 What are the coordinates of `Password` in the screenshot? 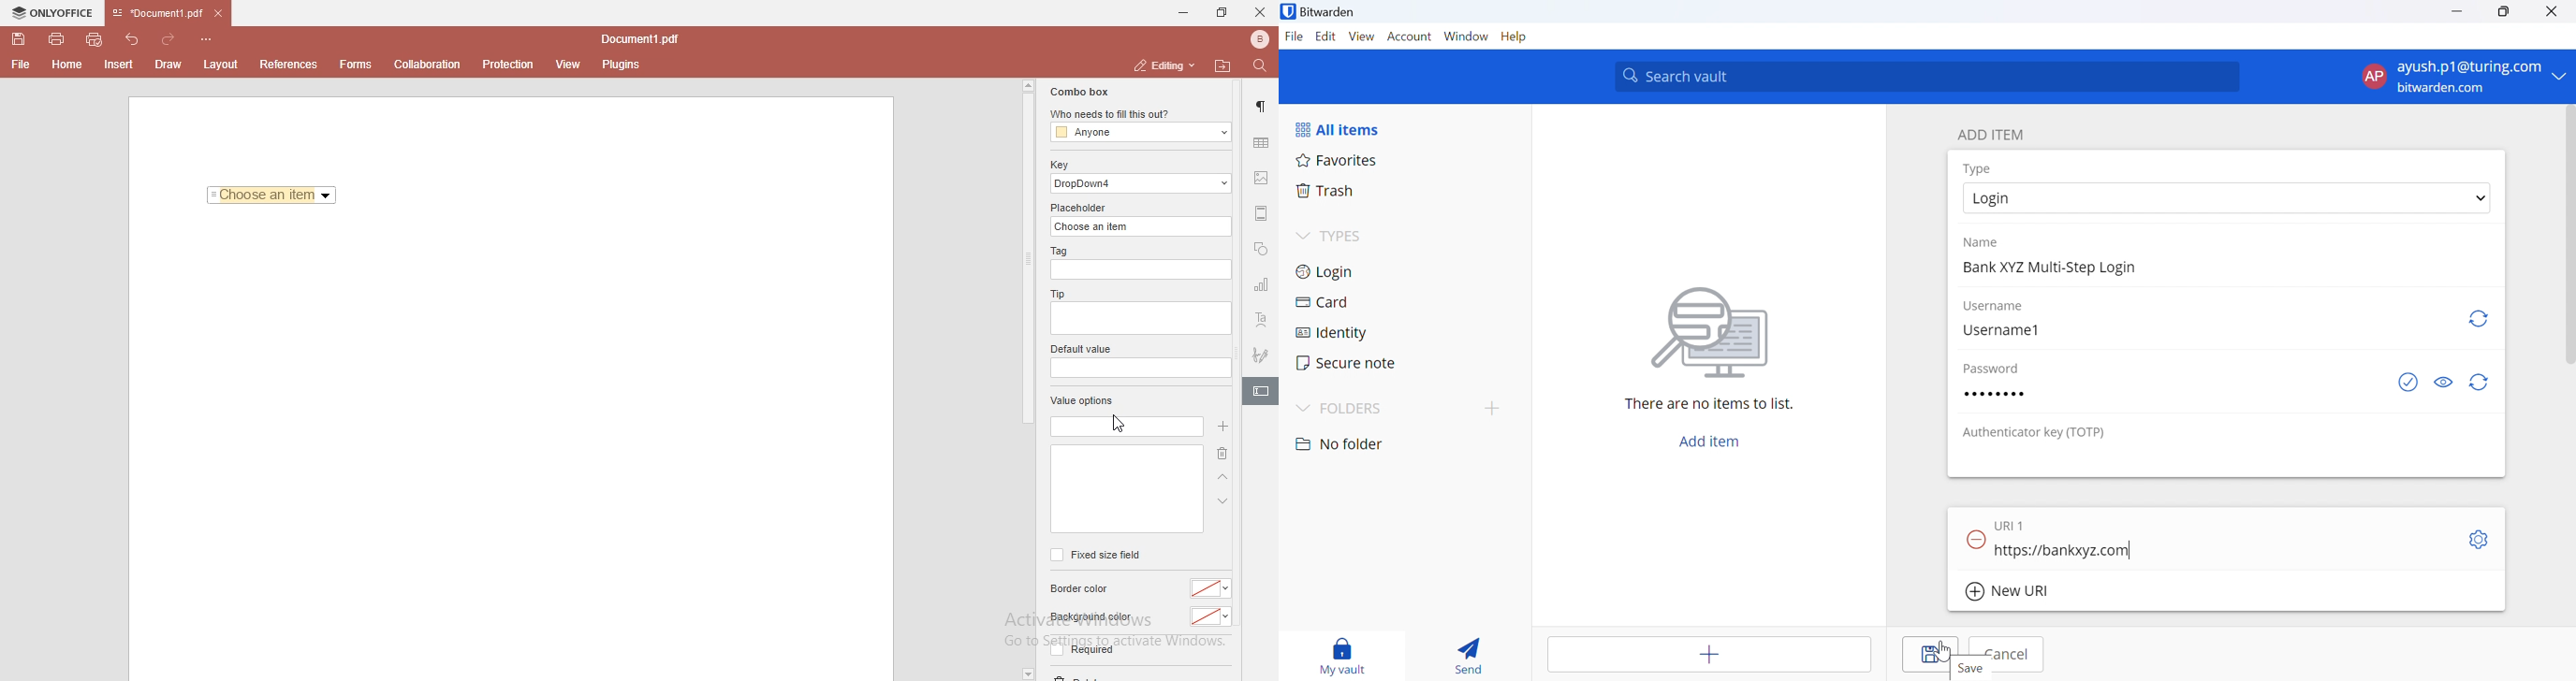 It's located at (1993, 395).